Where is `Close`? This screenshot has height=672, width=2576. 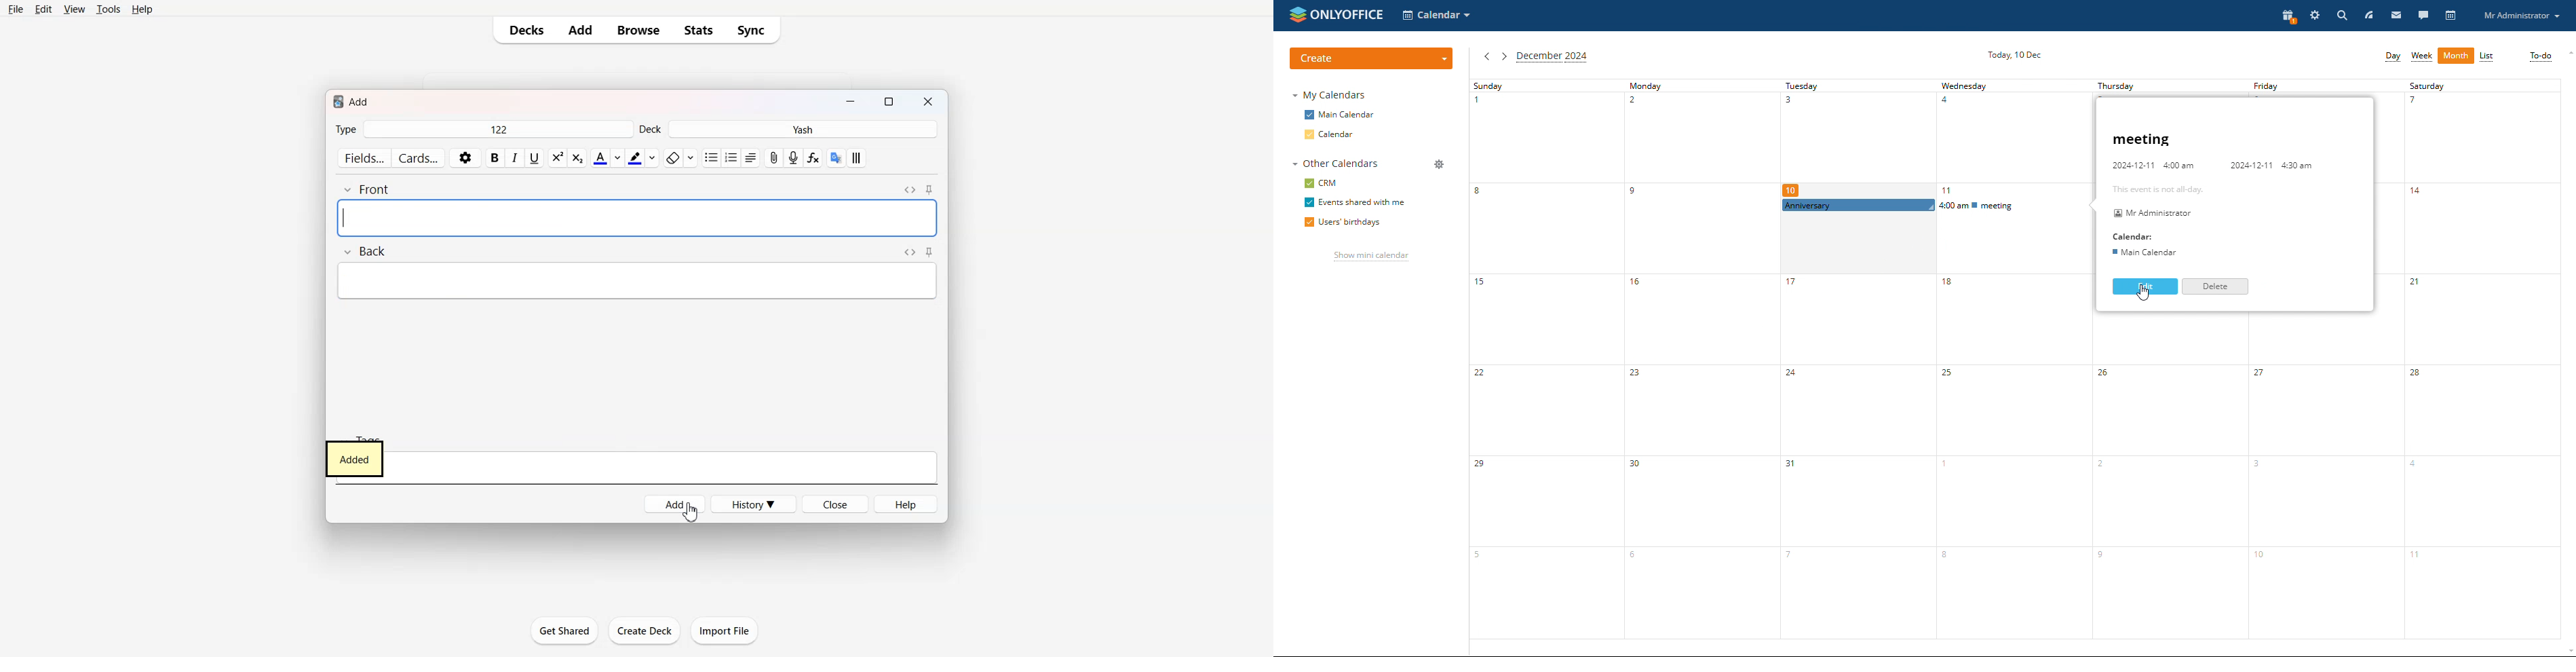 Close is located at coordinates (835, 504).